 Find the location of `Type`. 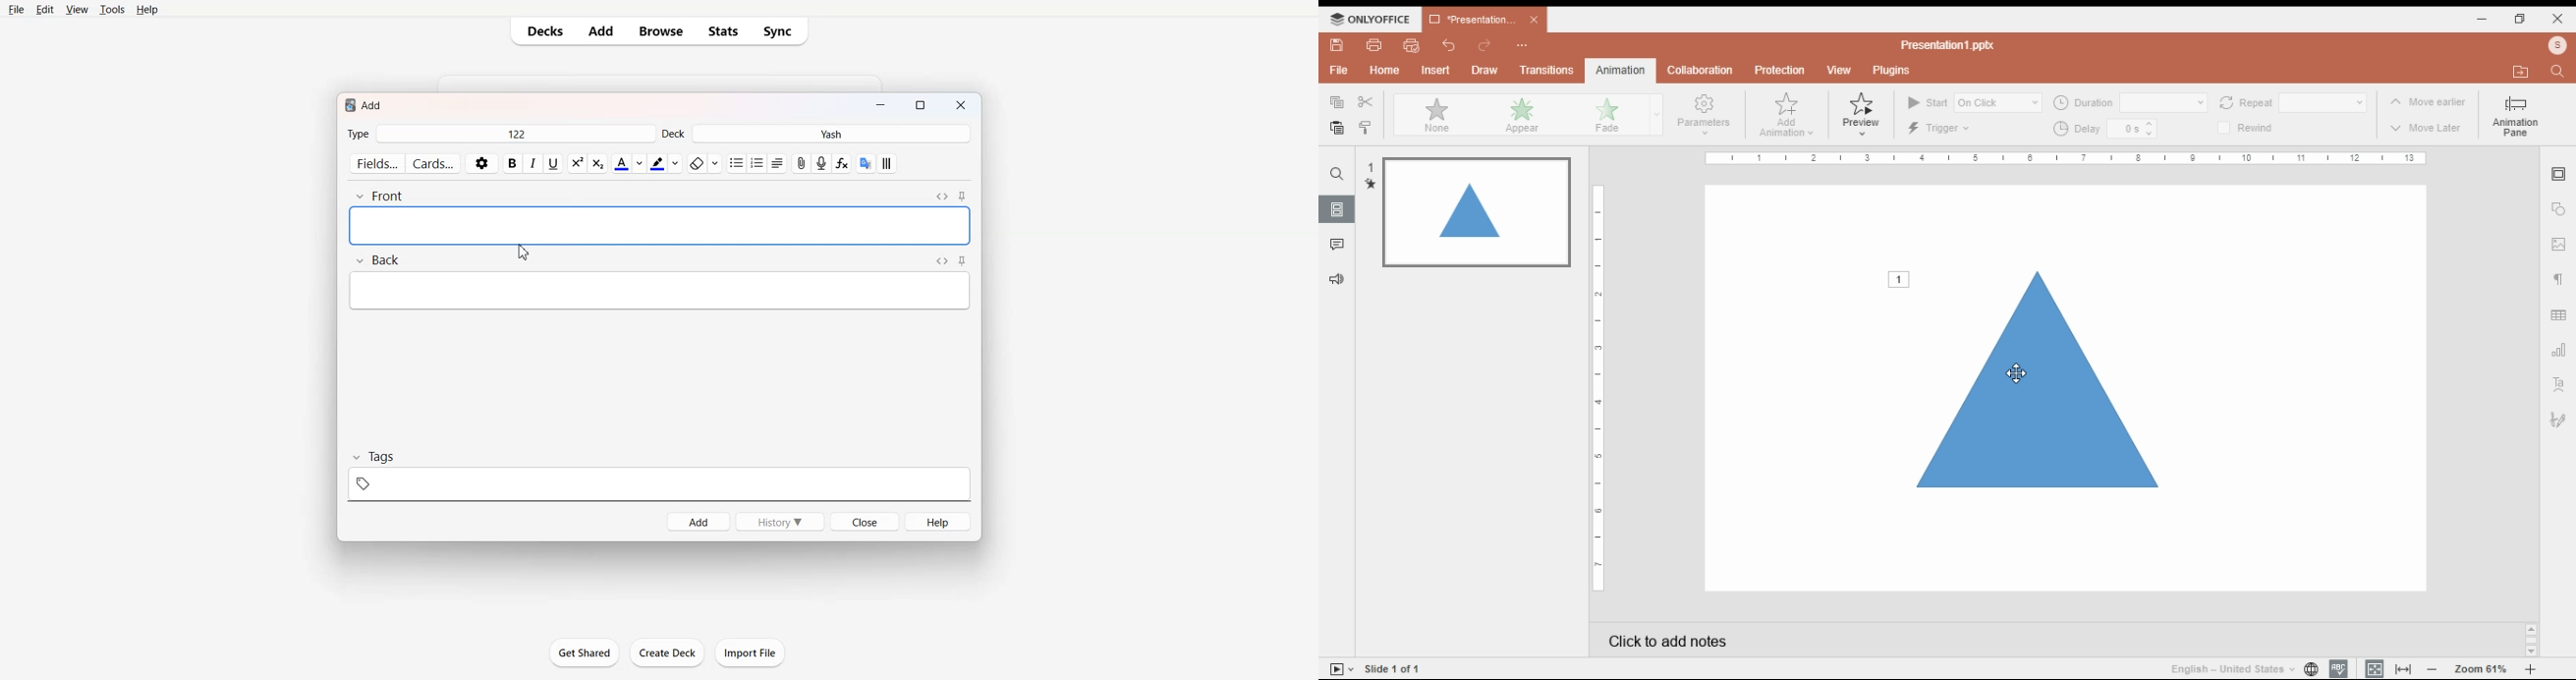

Type is located at coordinates (500, 135).